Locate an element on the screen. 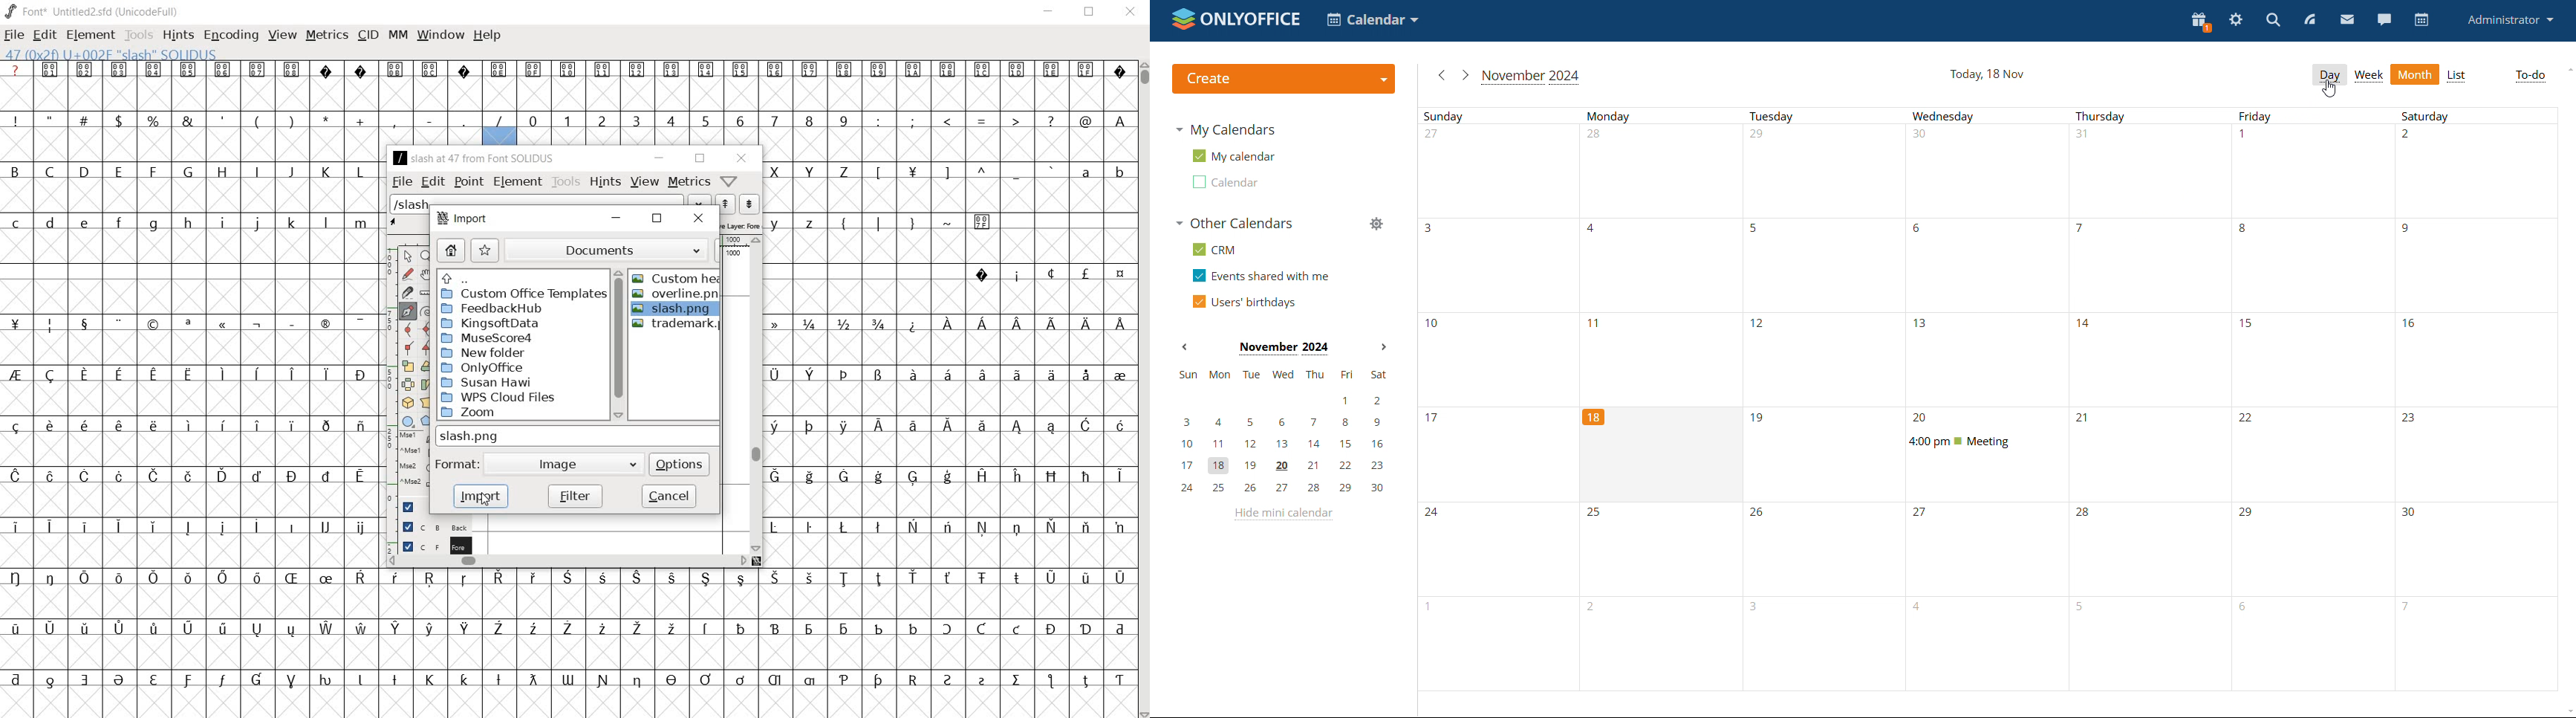  file is located at coordinates (402, 181).